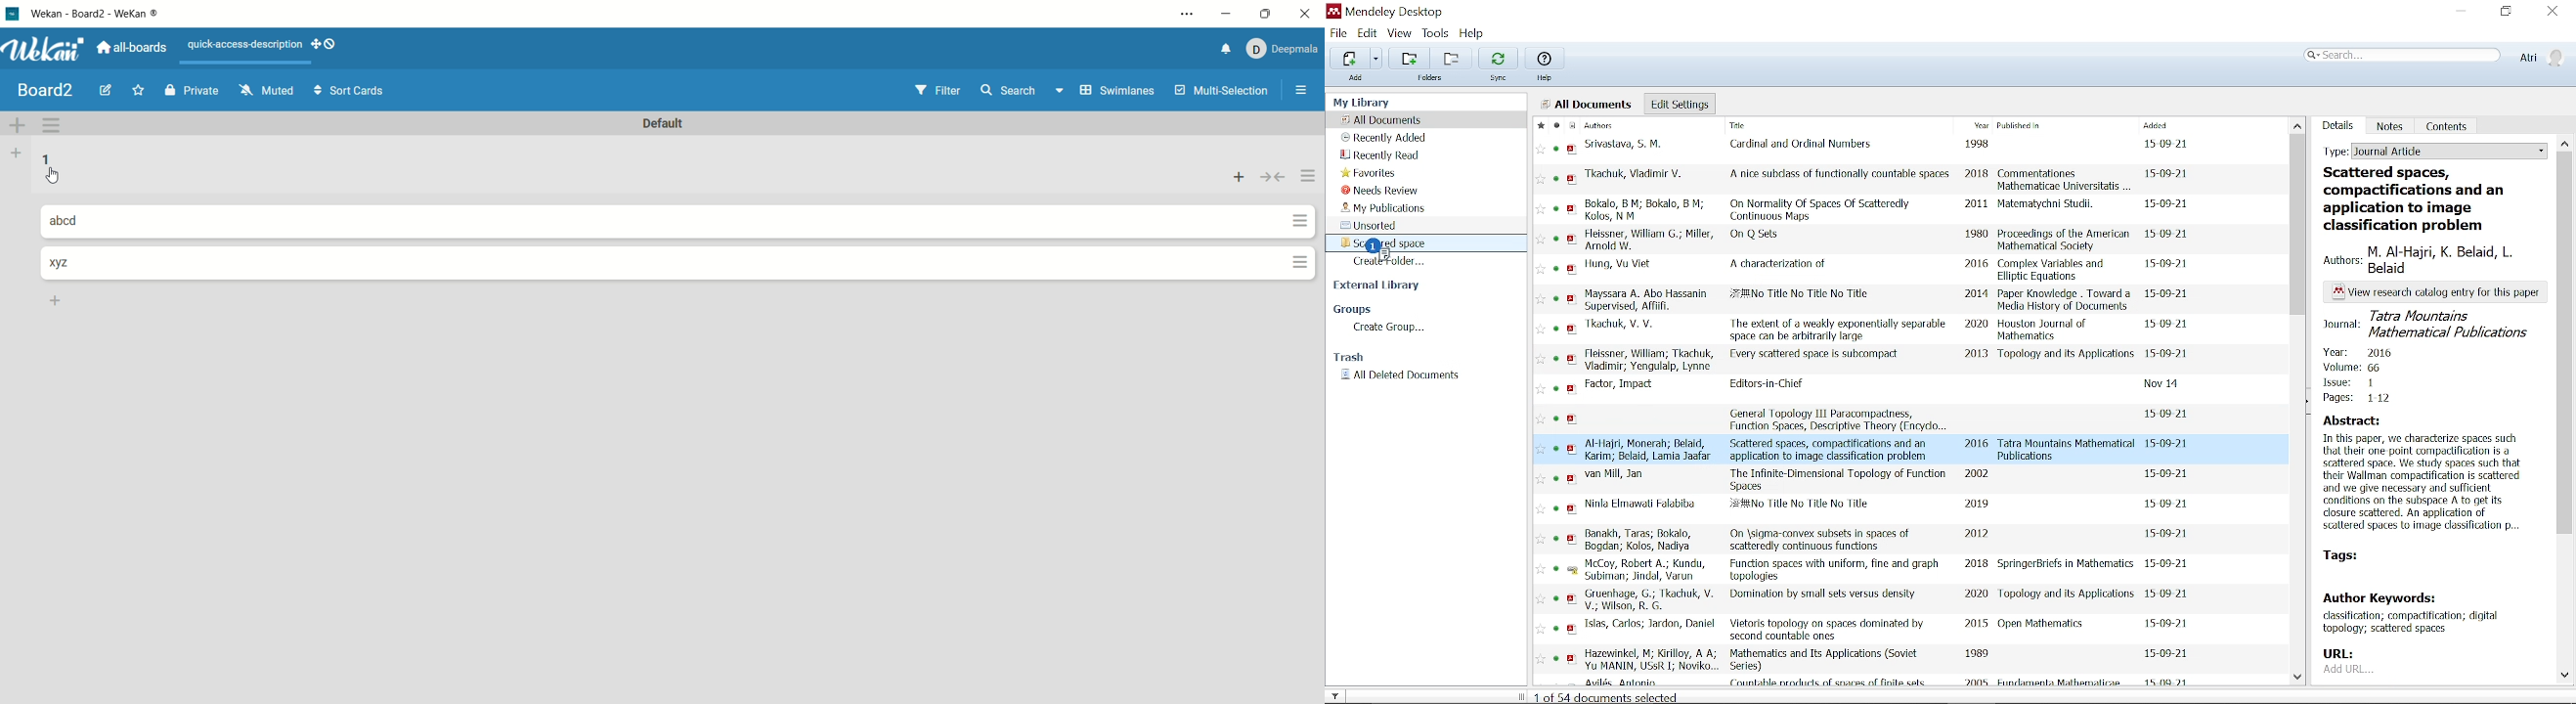  What do you see at coordinates (1380, 156) in the screenshot?
I see `Recently read` at bounding box center [1380, 156].